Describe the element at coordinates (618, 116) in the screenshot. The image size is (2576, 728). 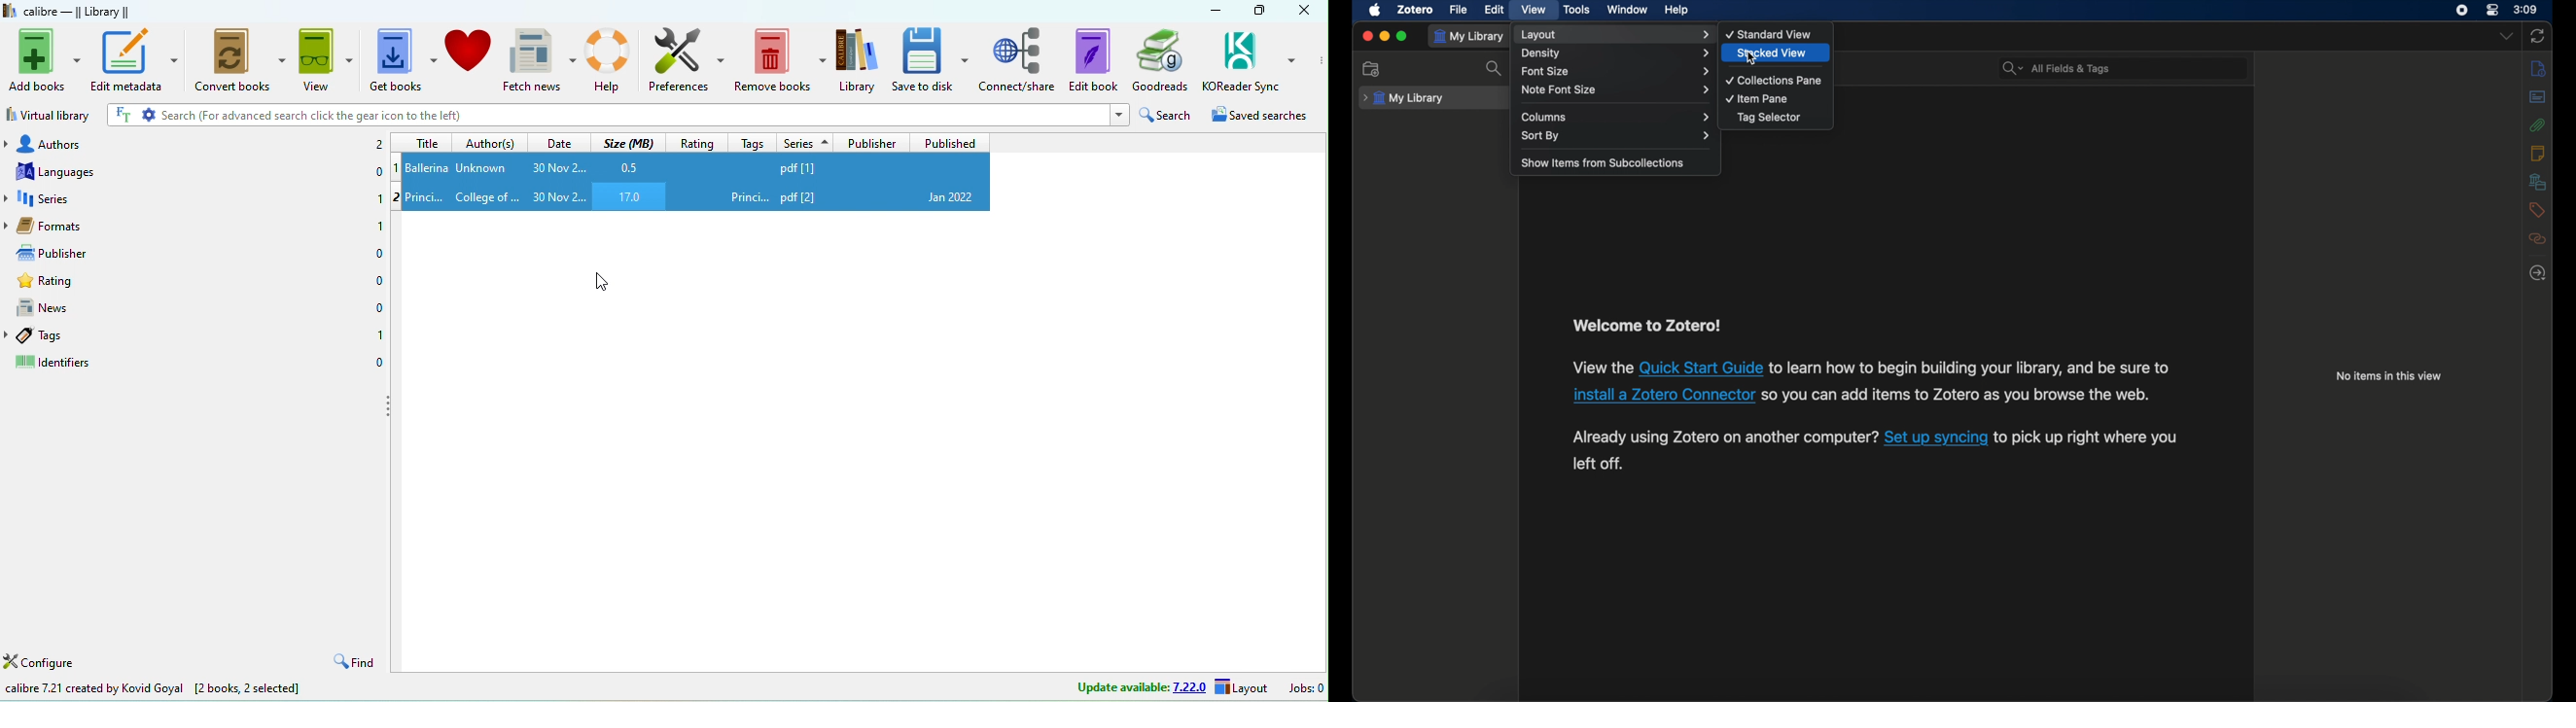
I see `search (for advanced search click the gear icon to the left)` at that location.